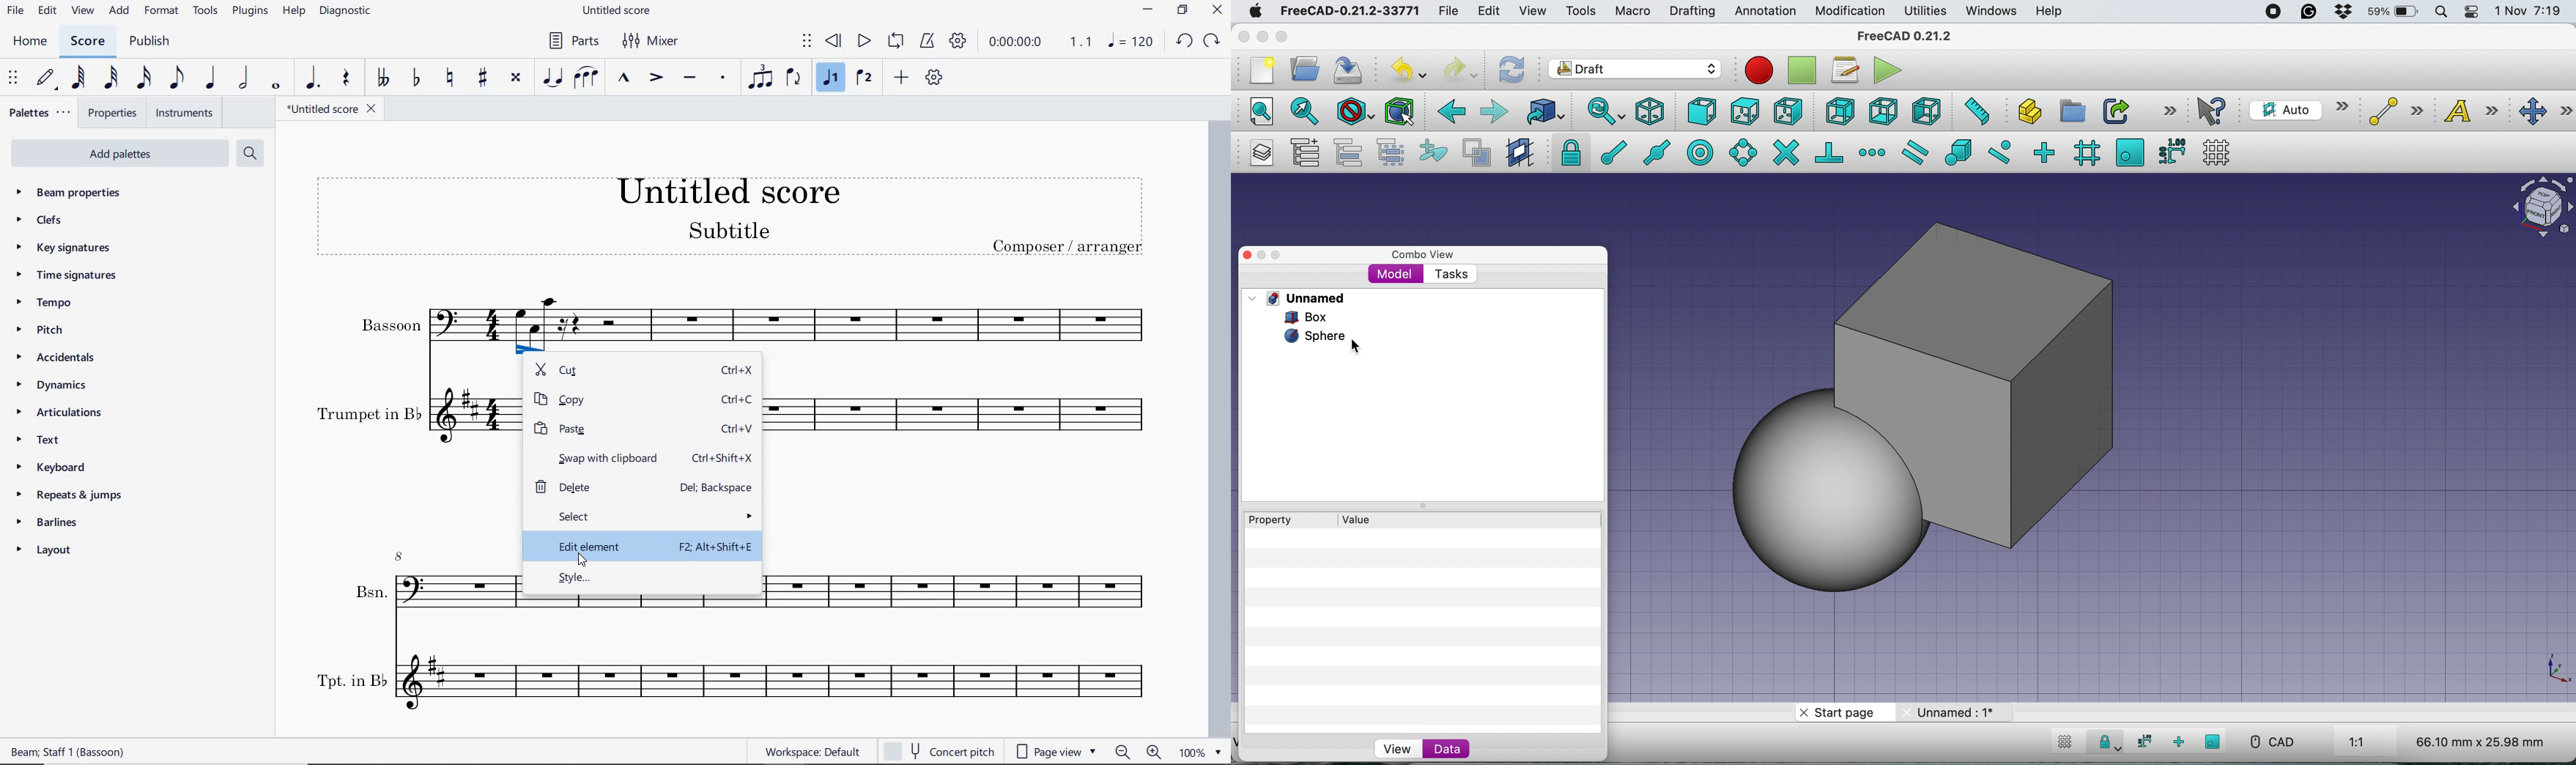 The image size is (2576, 784). I want to click on record macros, so click(1759, 70).